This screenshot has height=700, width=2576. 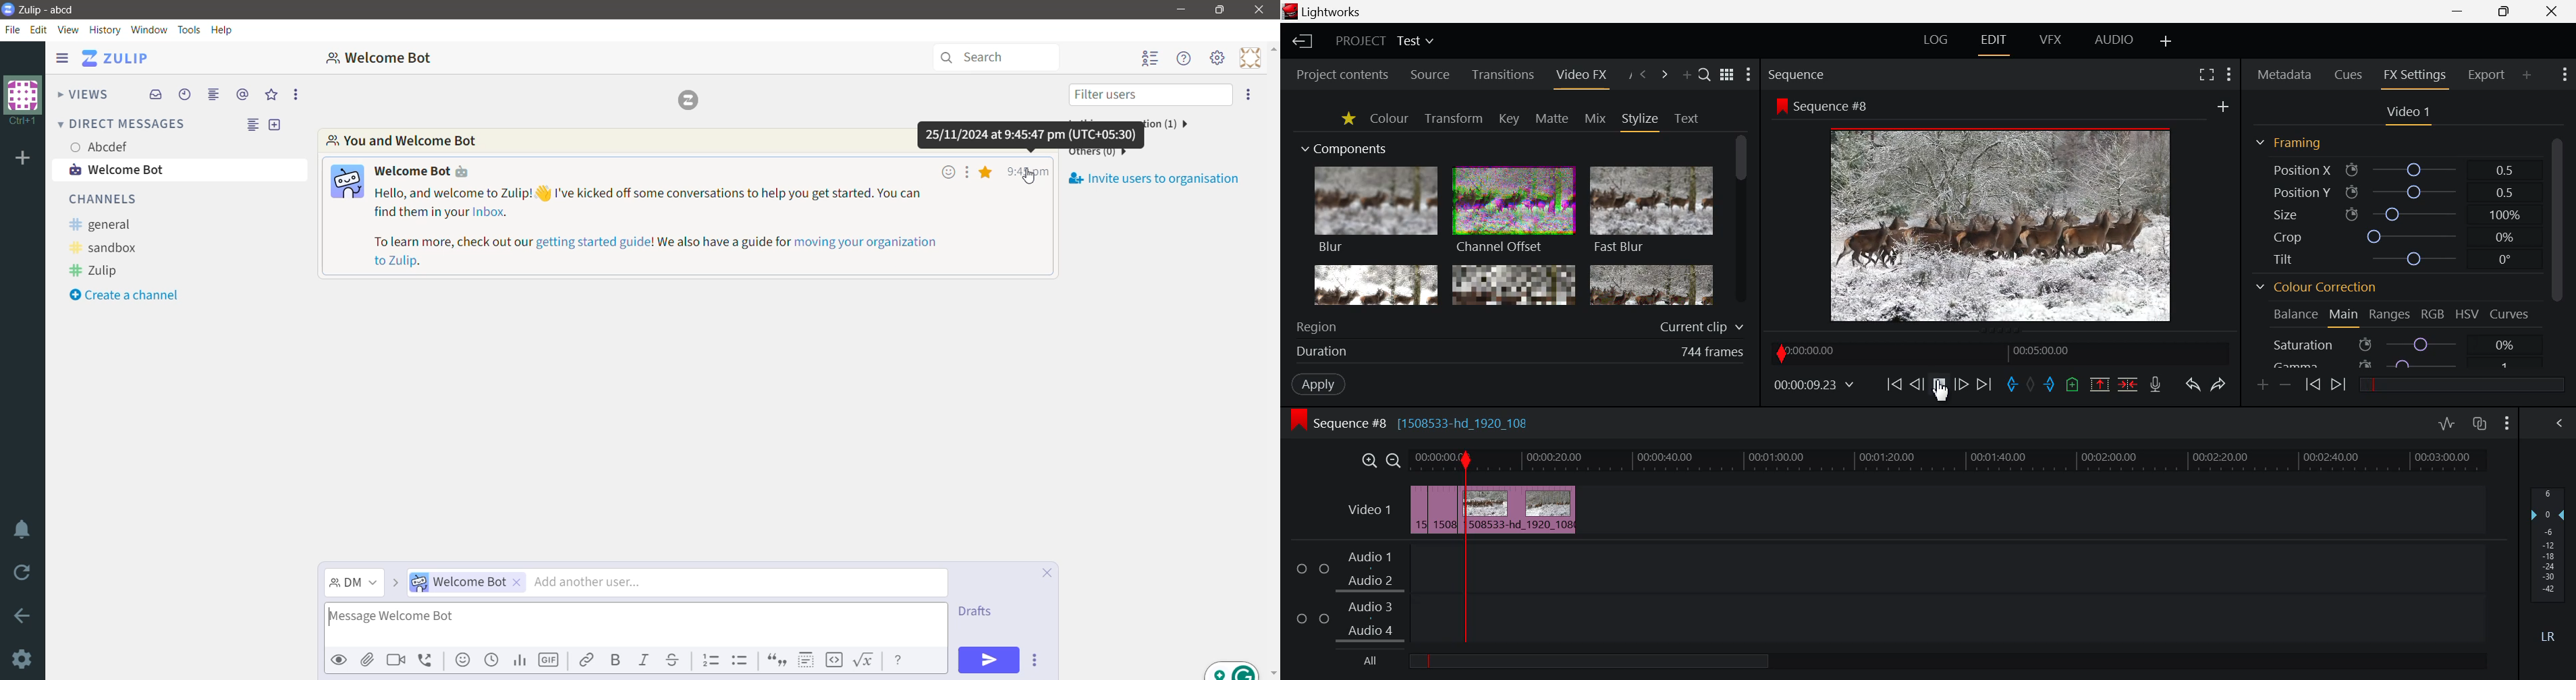 What do you see at coordinates (58, 10) in the screenshot?
I see `Application Name - Organization Name` at bounding box center [58, 10].